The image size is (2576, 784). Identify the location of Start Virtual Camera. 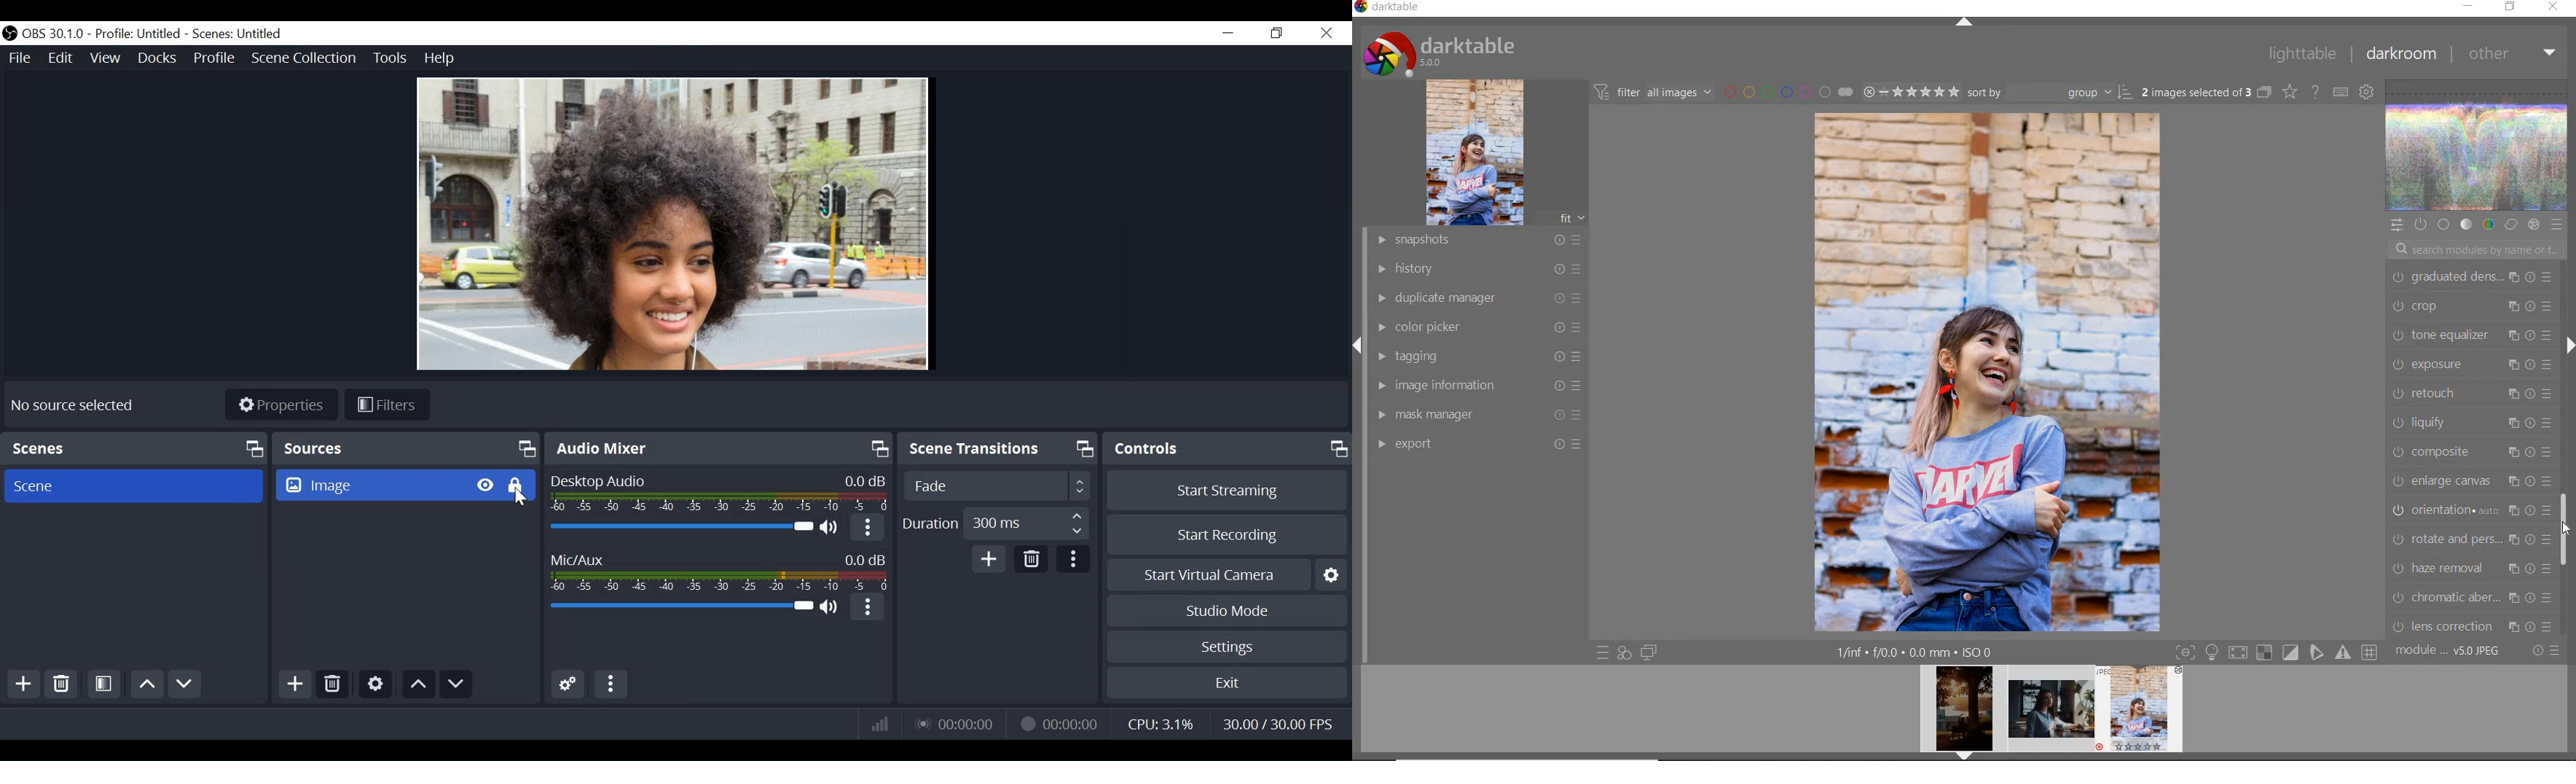
(1206, 574).